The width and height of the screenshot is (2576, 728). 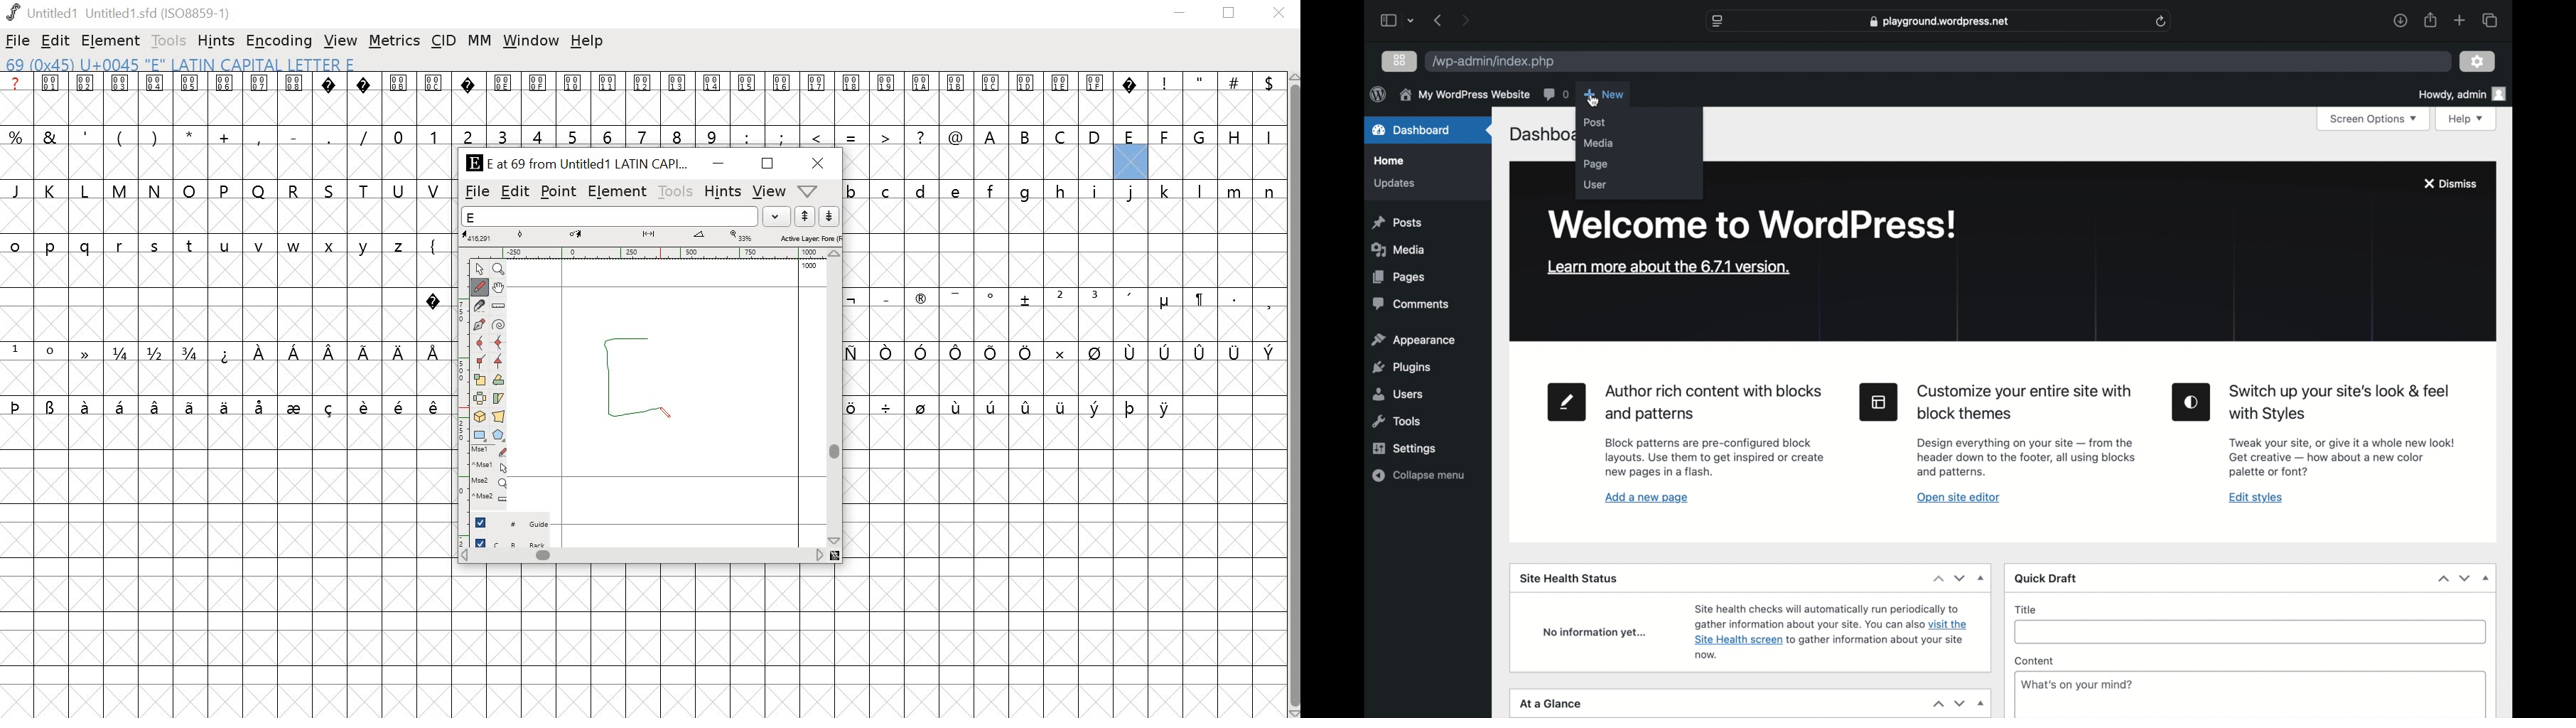 I want to click on next page, so click(x=1466, y=21).